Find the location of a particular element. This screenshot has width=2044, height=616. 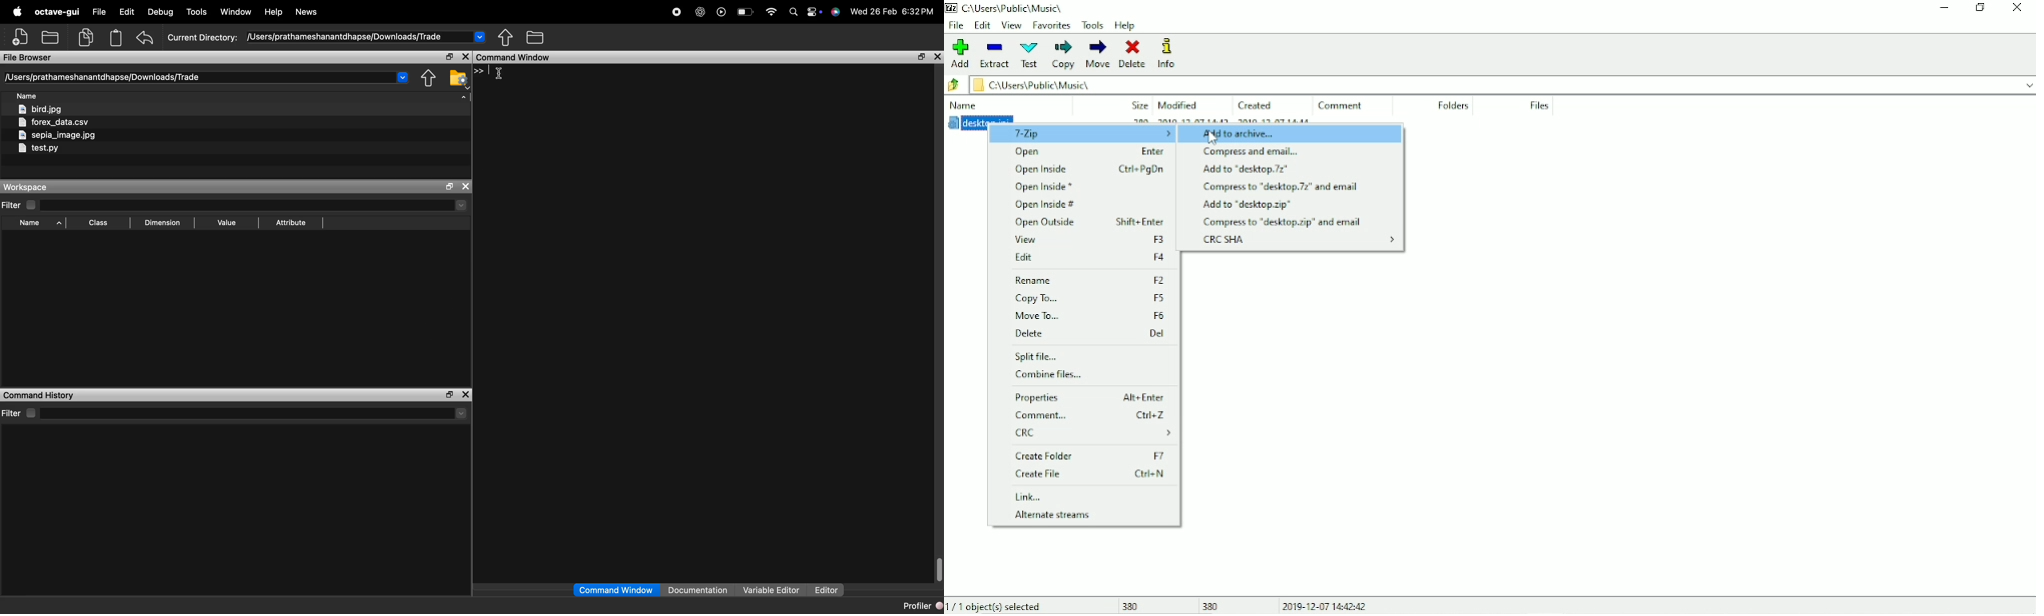

window is located at coordinates (236, 12).